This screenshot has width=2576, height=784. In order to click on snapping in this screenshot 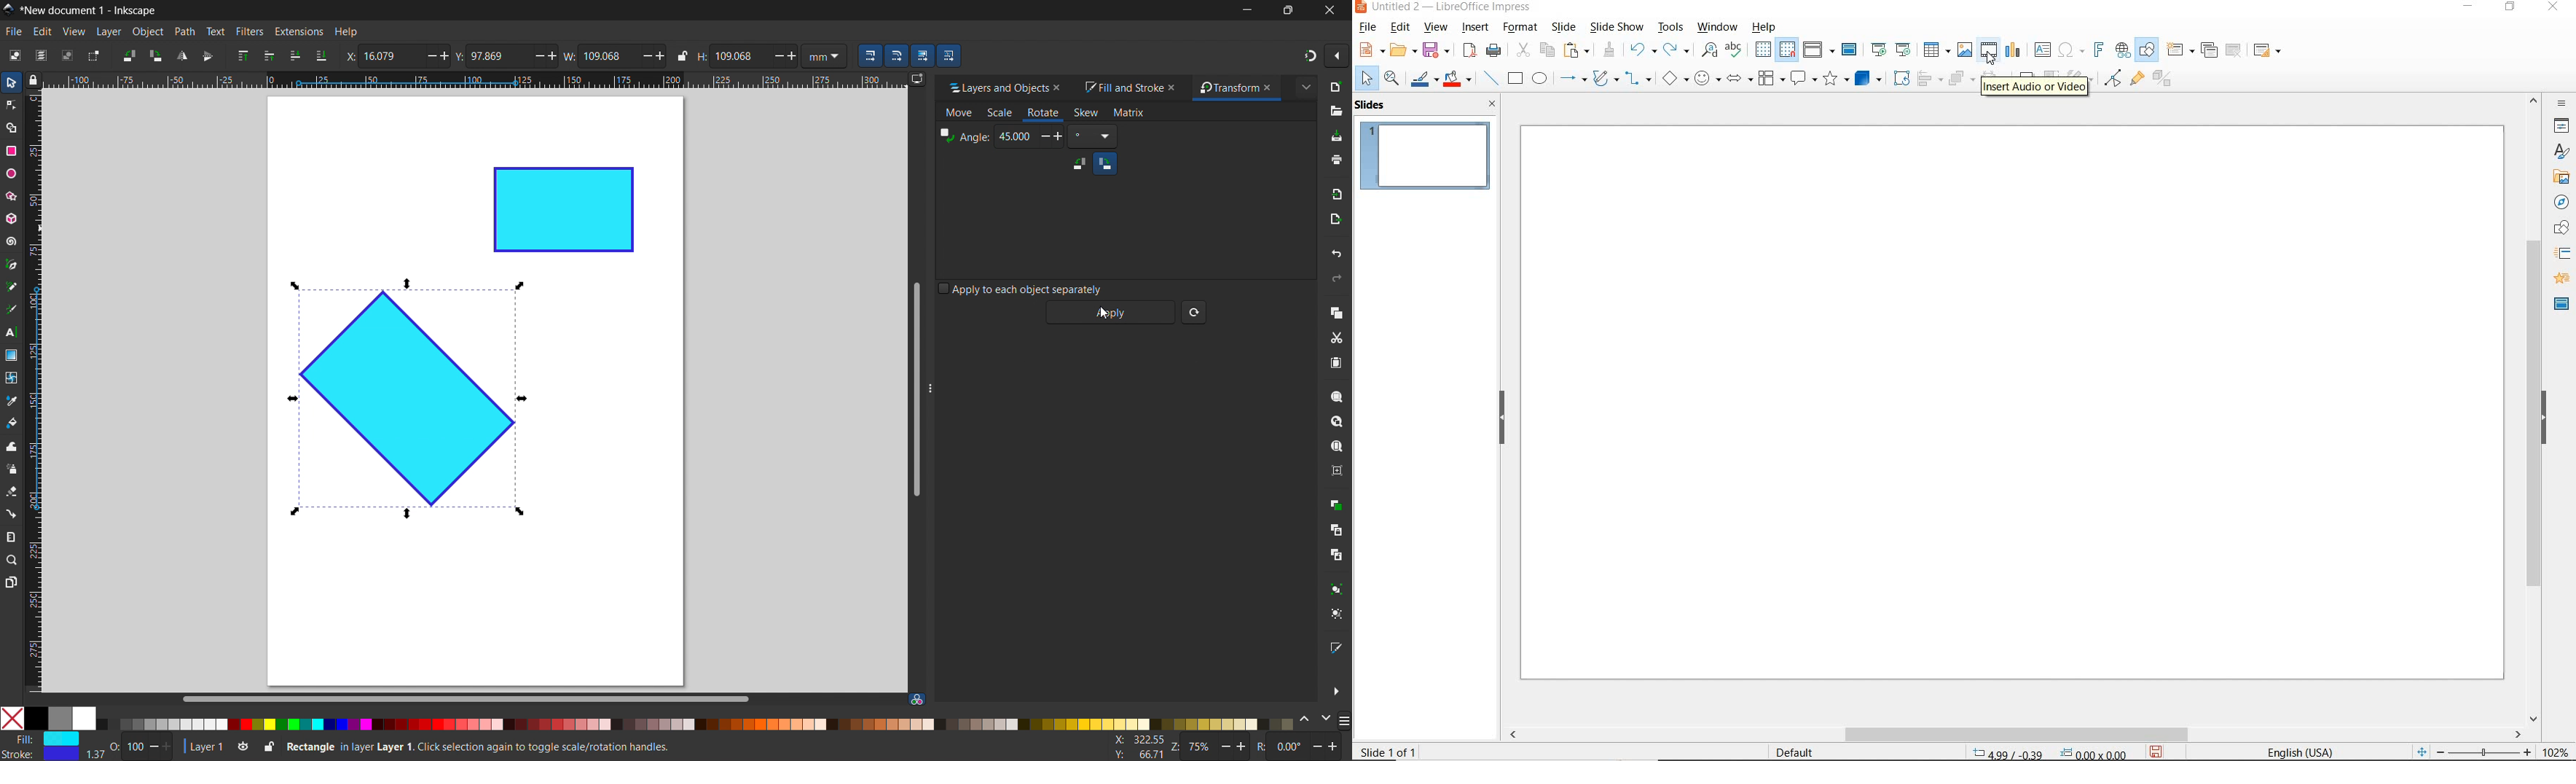, I will do `click(1311, 56)`.